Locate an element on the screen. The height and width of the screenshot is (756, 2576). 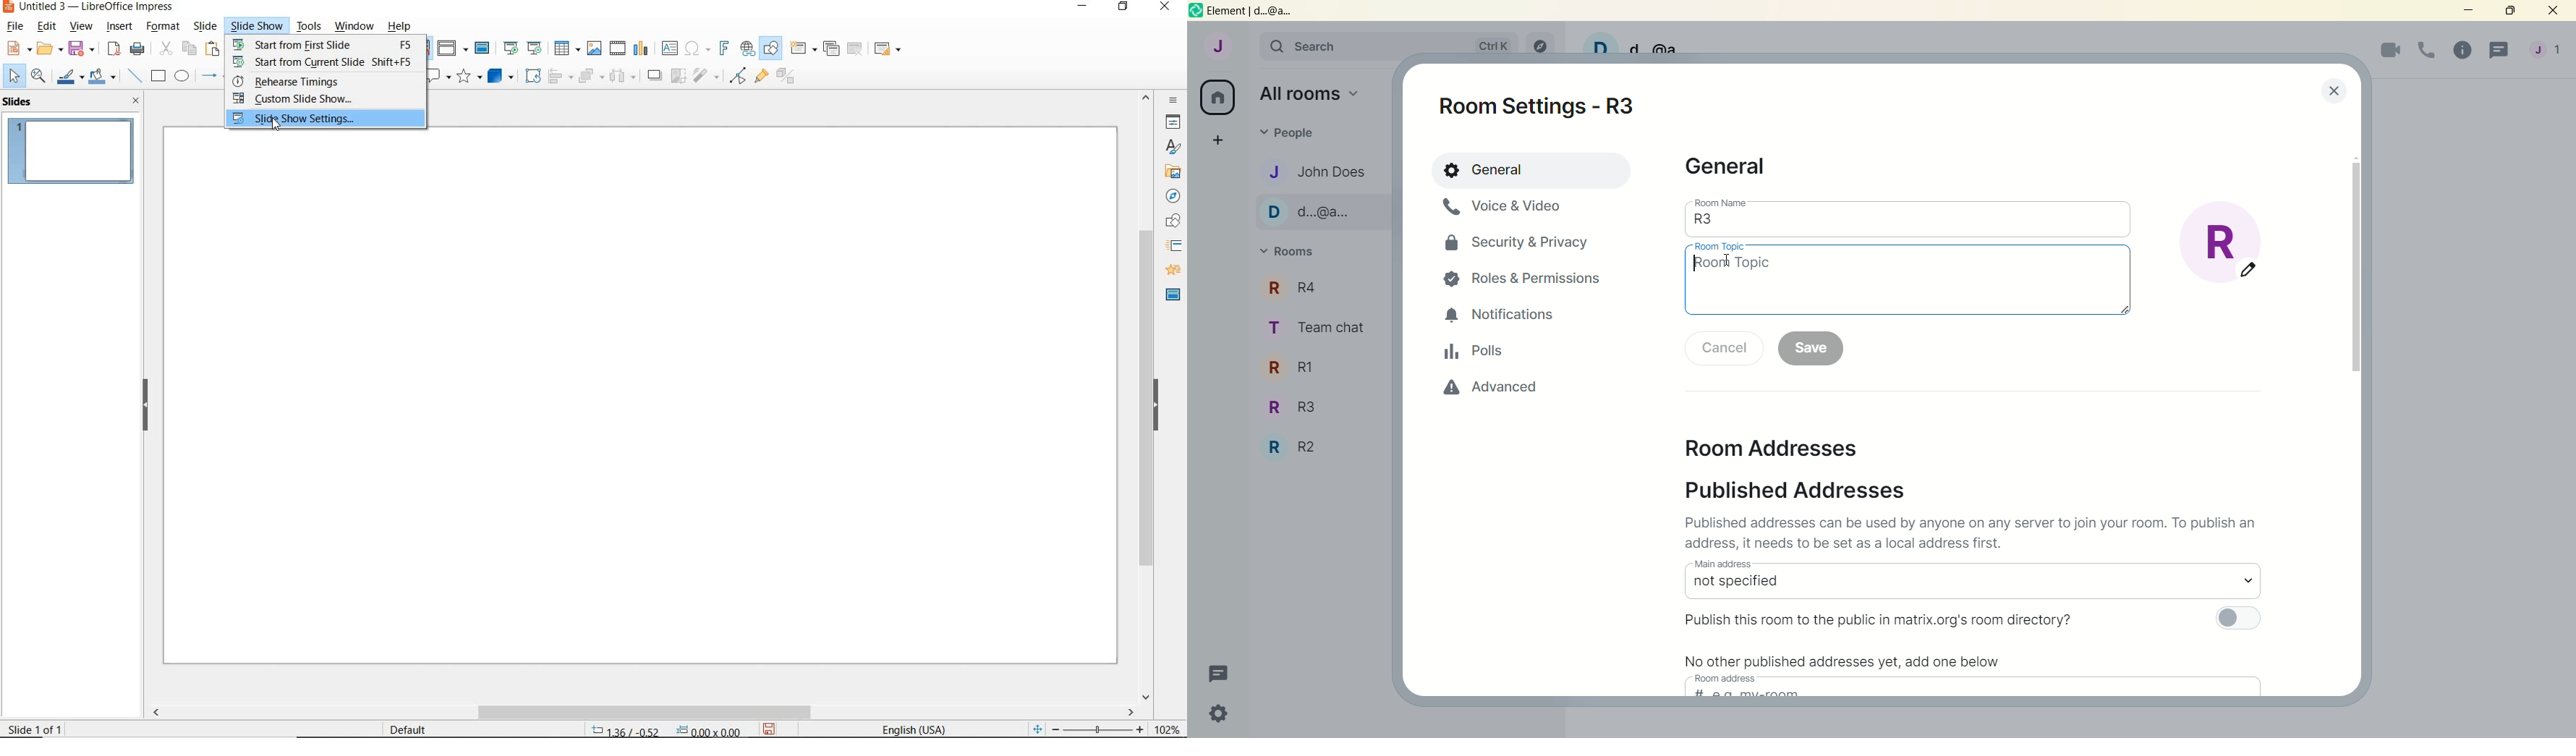
room name is located at coordinates (1723, 203).